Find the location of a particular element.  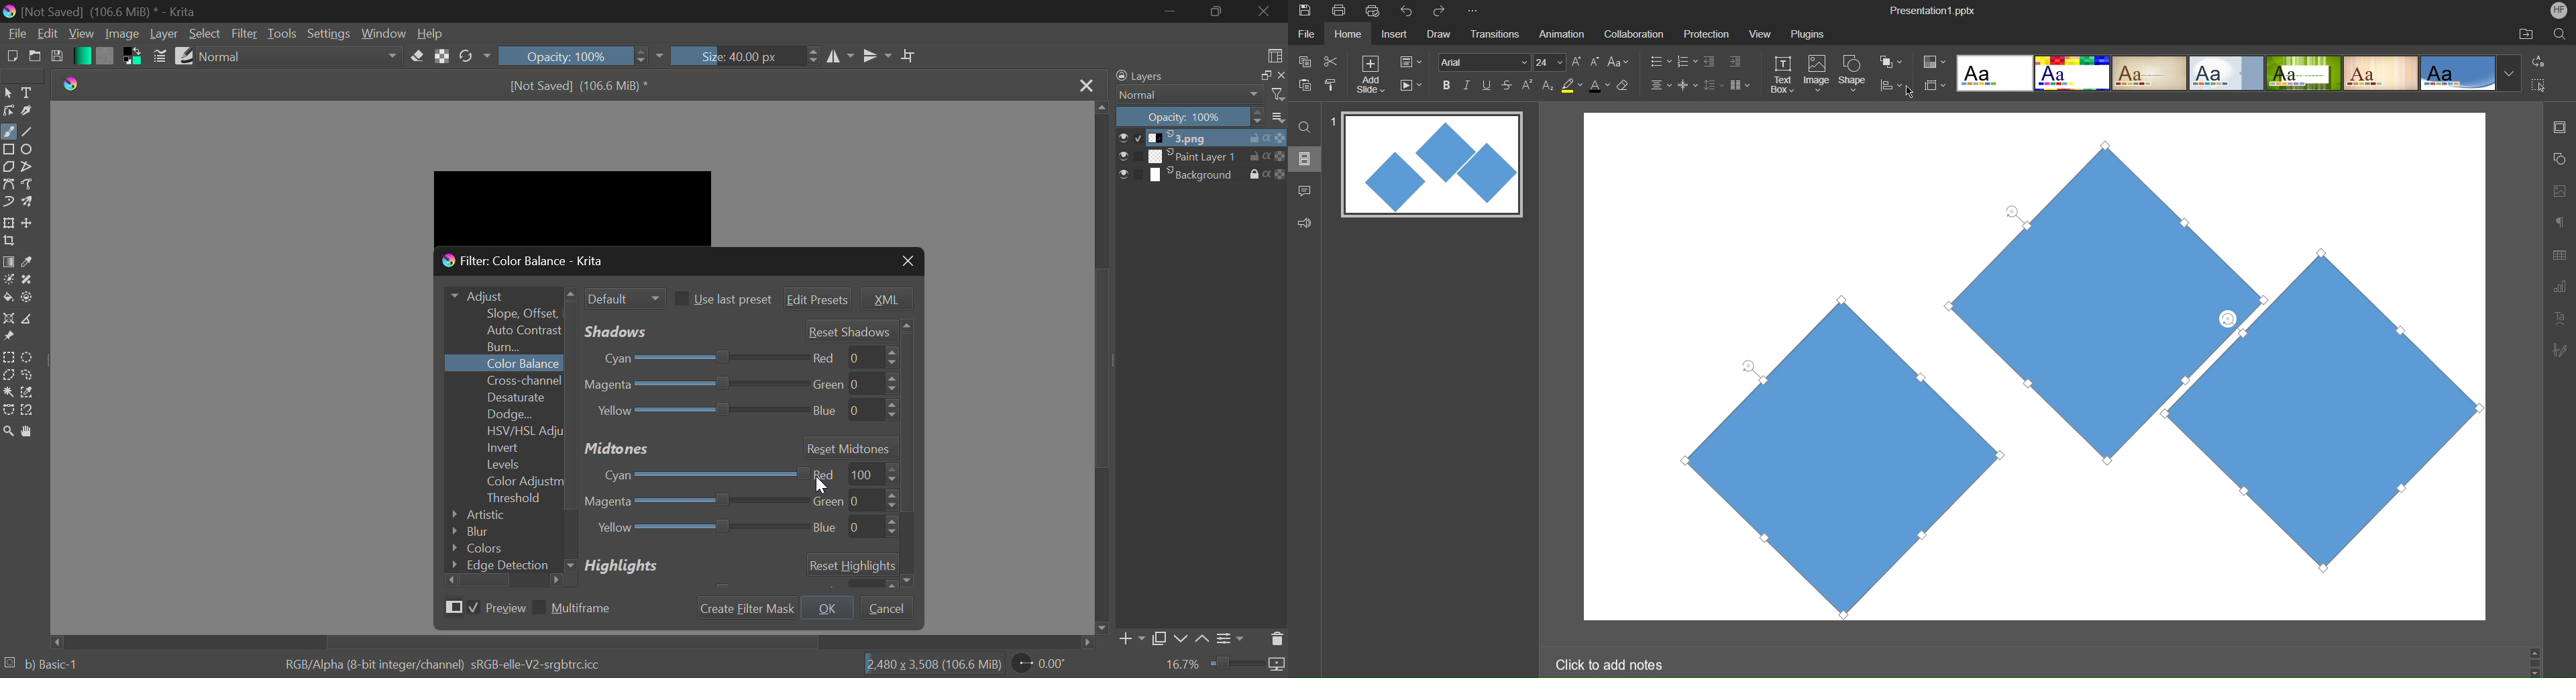

Add Layer is located at coordinates (1132, 638).